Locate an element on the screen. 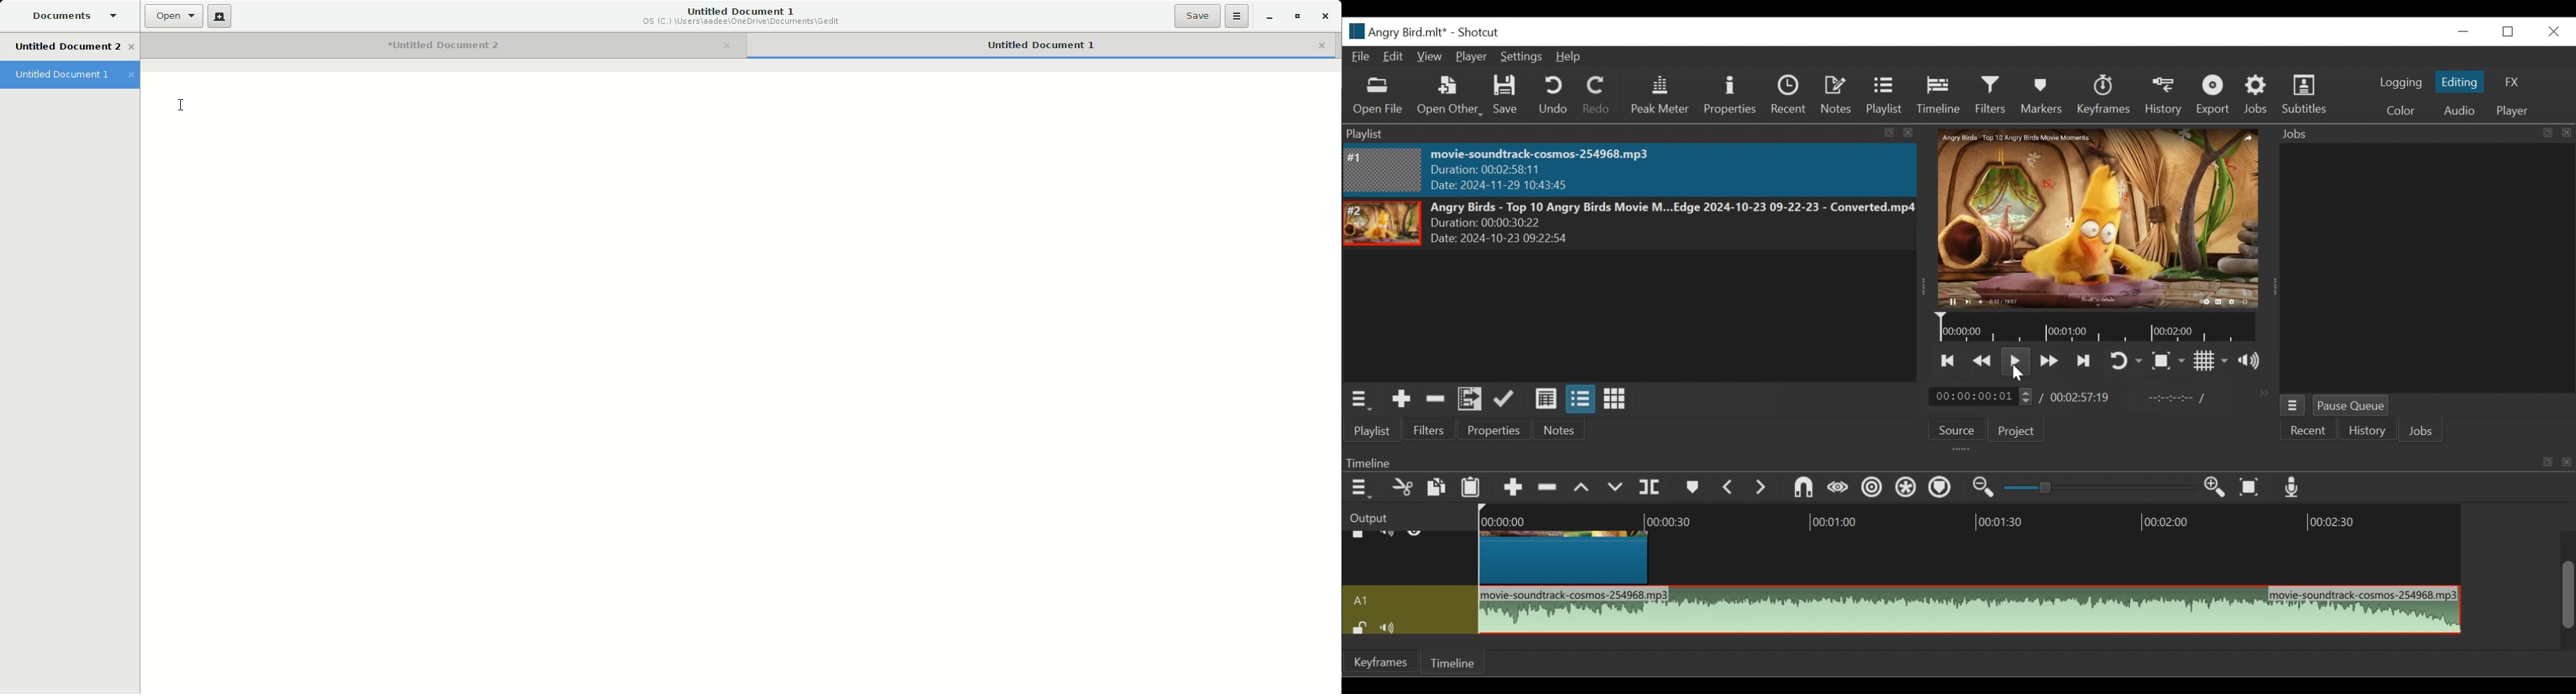  Playlist is located at coordinates (1377, 430).